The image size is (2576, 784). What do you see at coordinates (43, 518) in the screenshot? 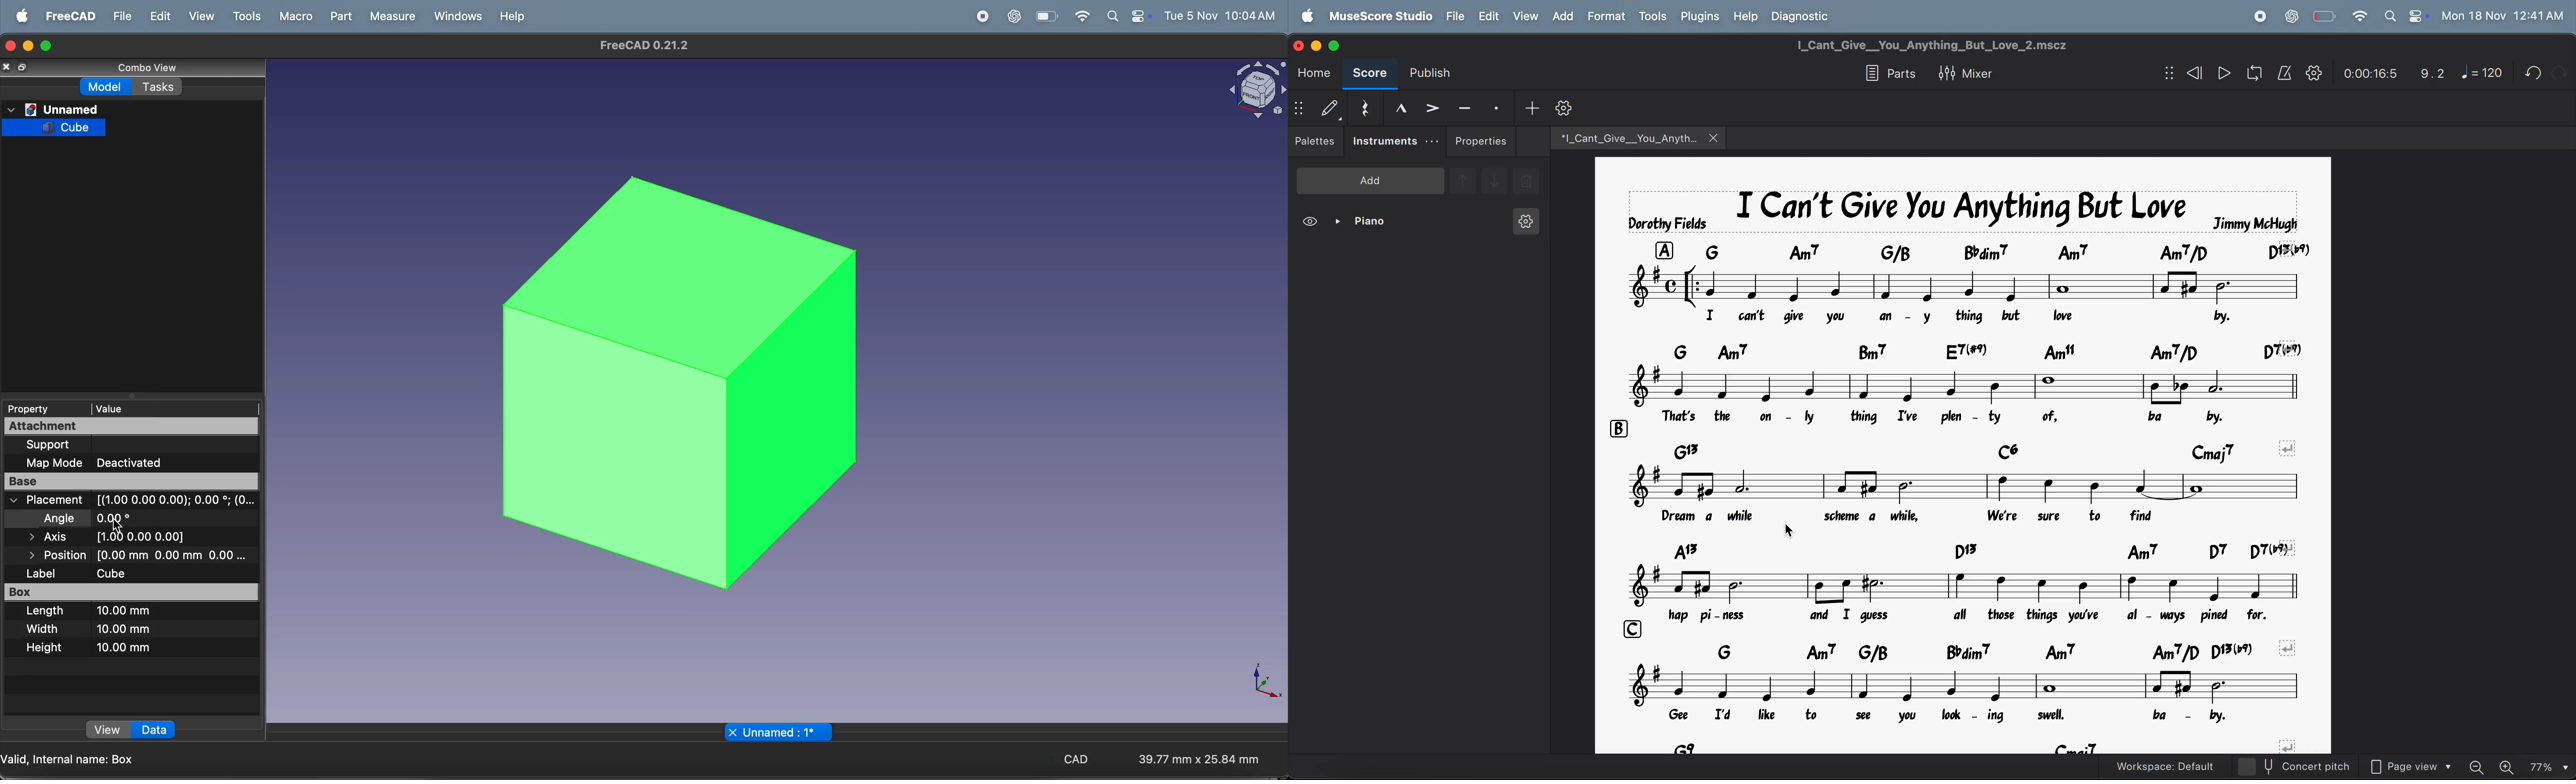
I see `angle` at bounding box center [43, 518].